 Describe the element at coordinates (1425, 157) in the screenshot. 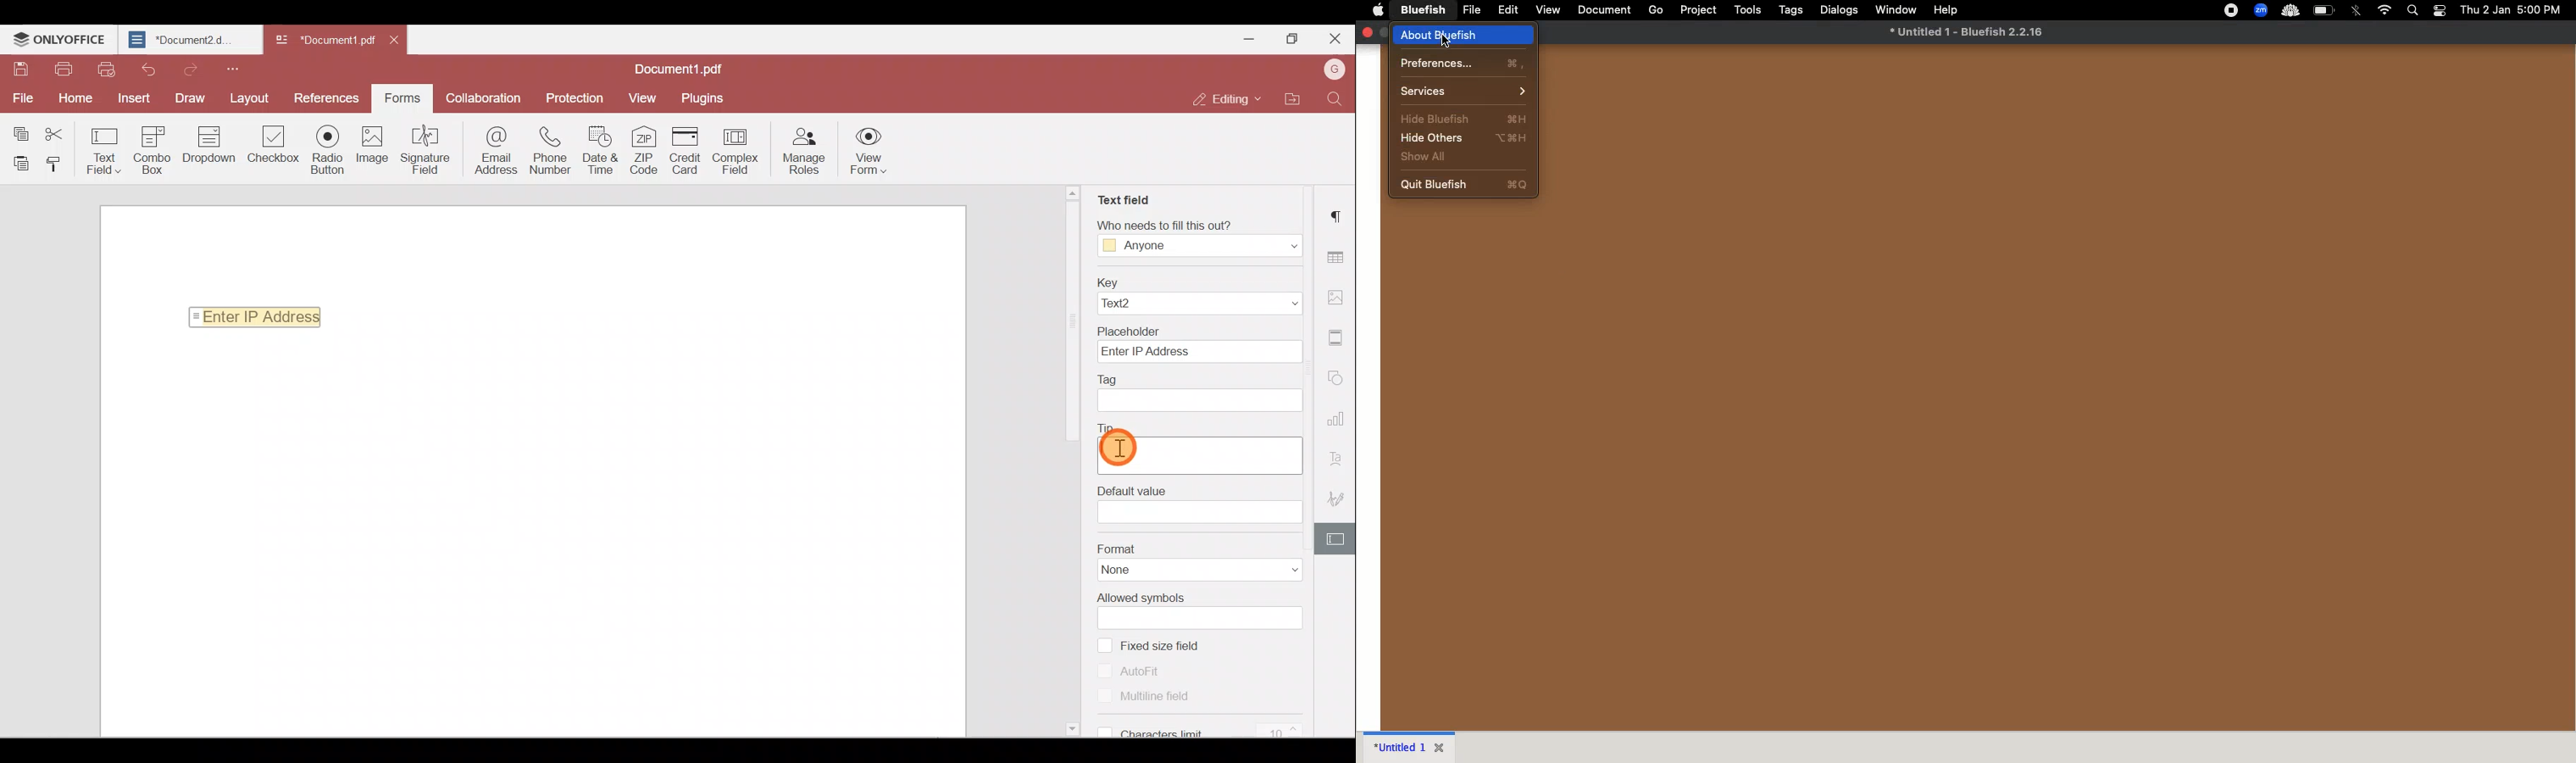

I see `show all` at that location.